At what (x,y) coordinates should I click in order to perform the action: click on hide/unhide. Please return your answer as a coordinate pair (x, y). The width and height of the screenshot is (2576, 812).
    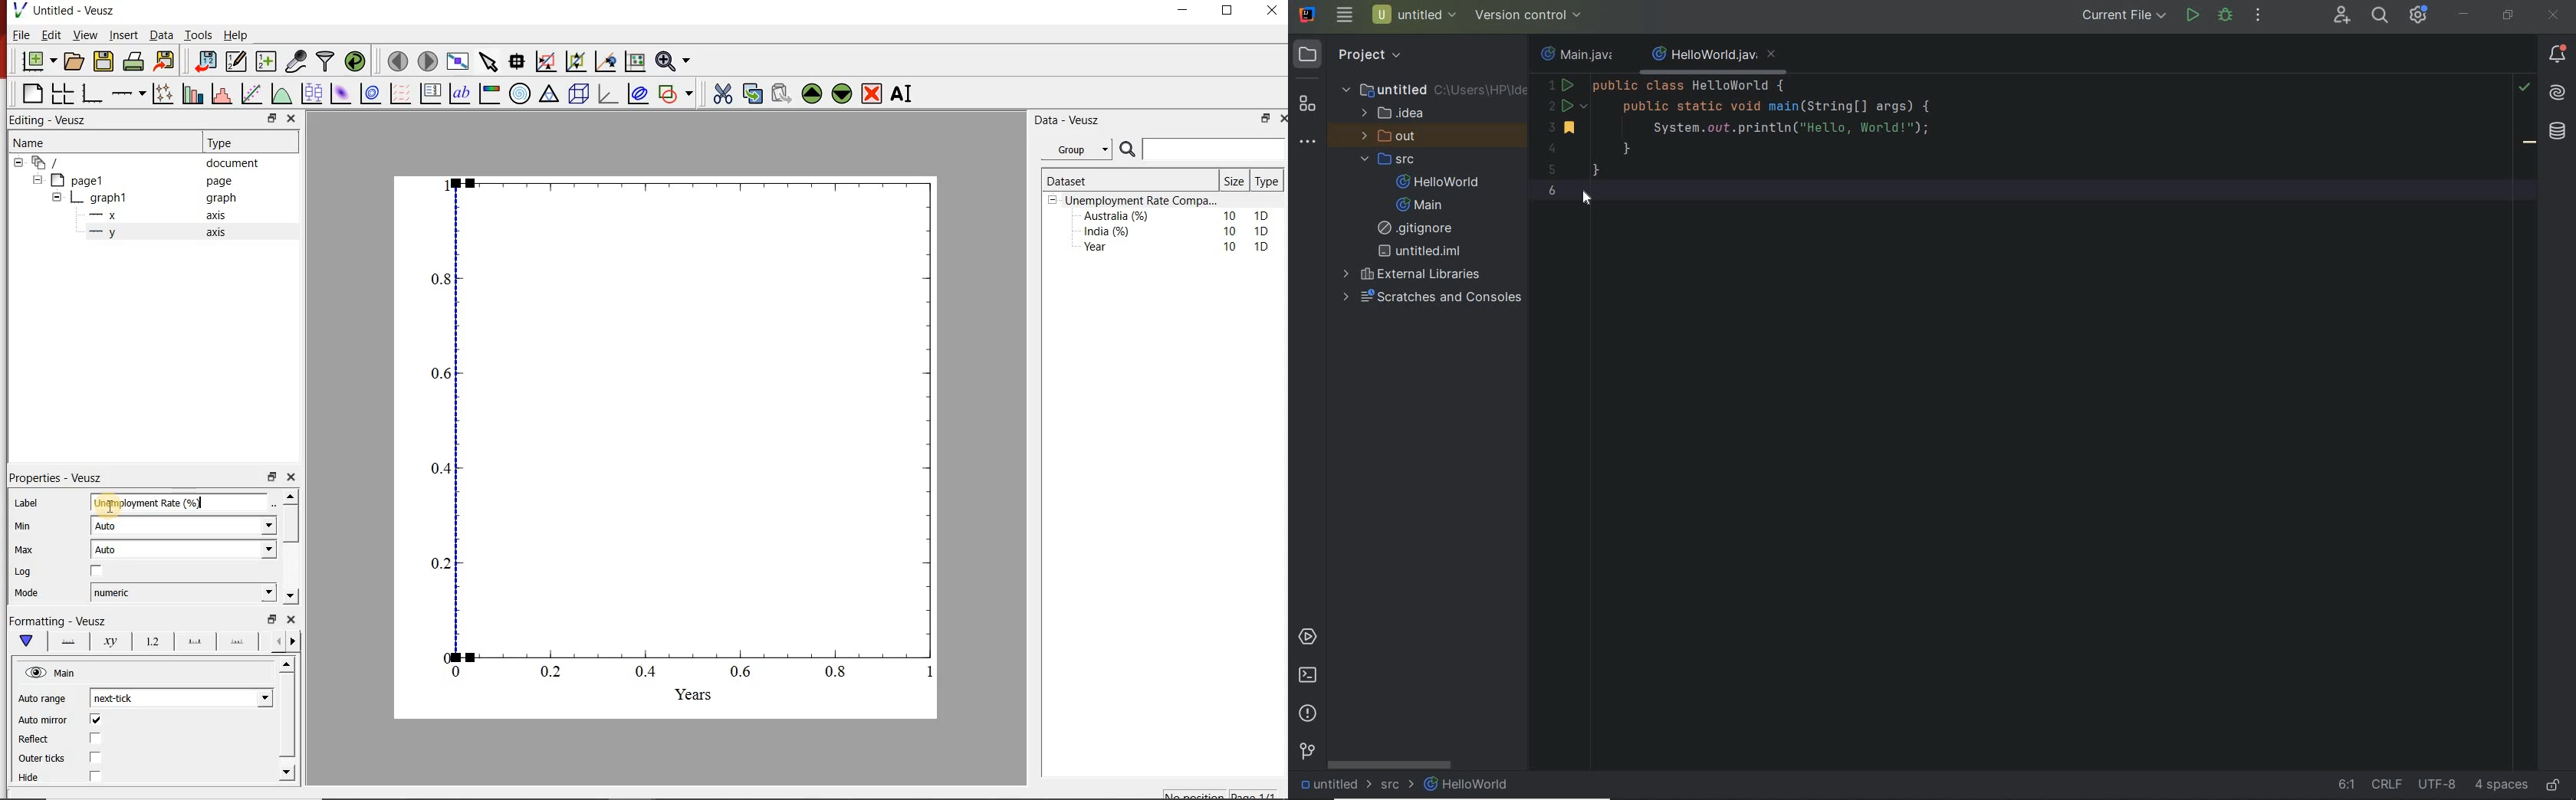
    Looking at the image, I should click on (35, 672).